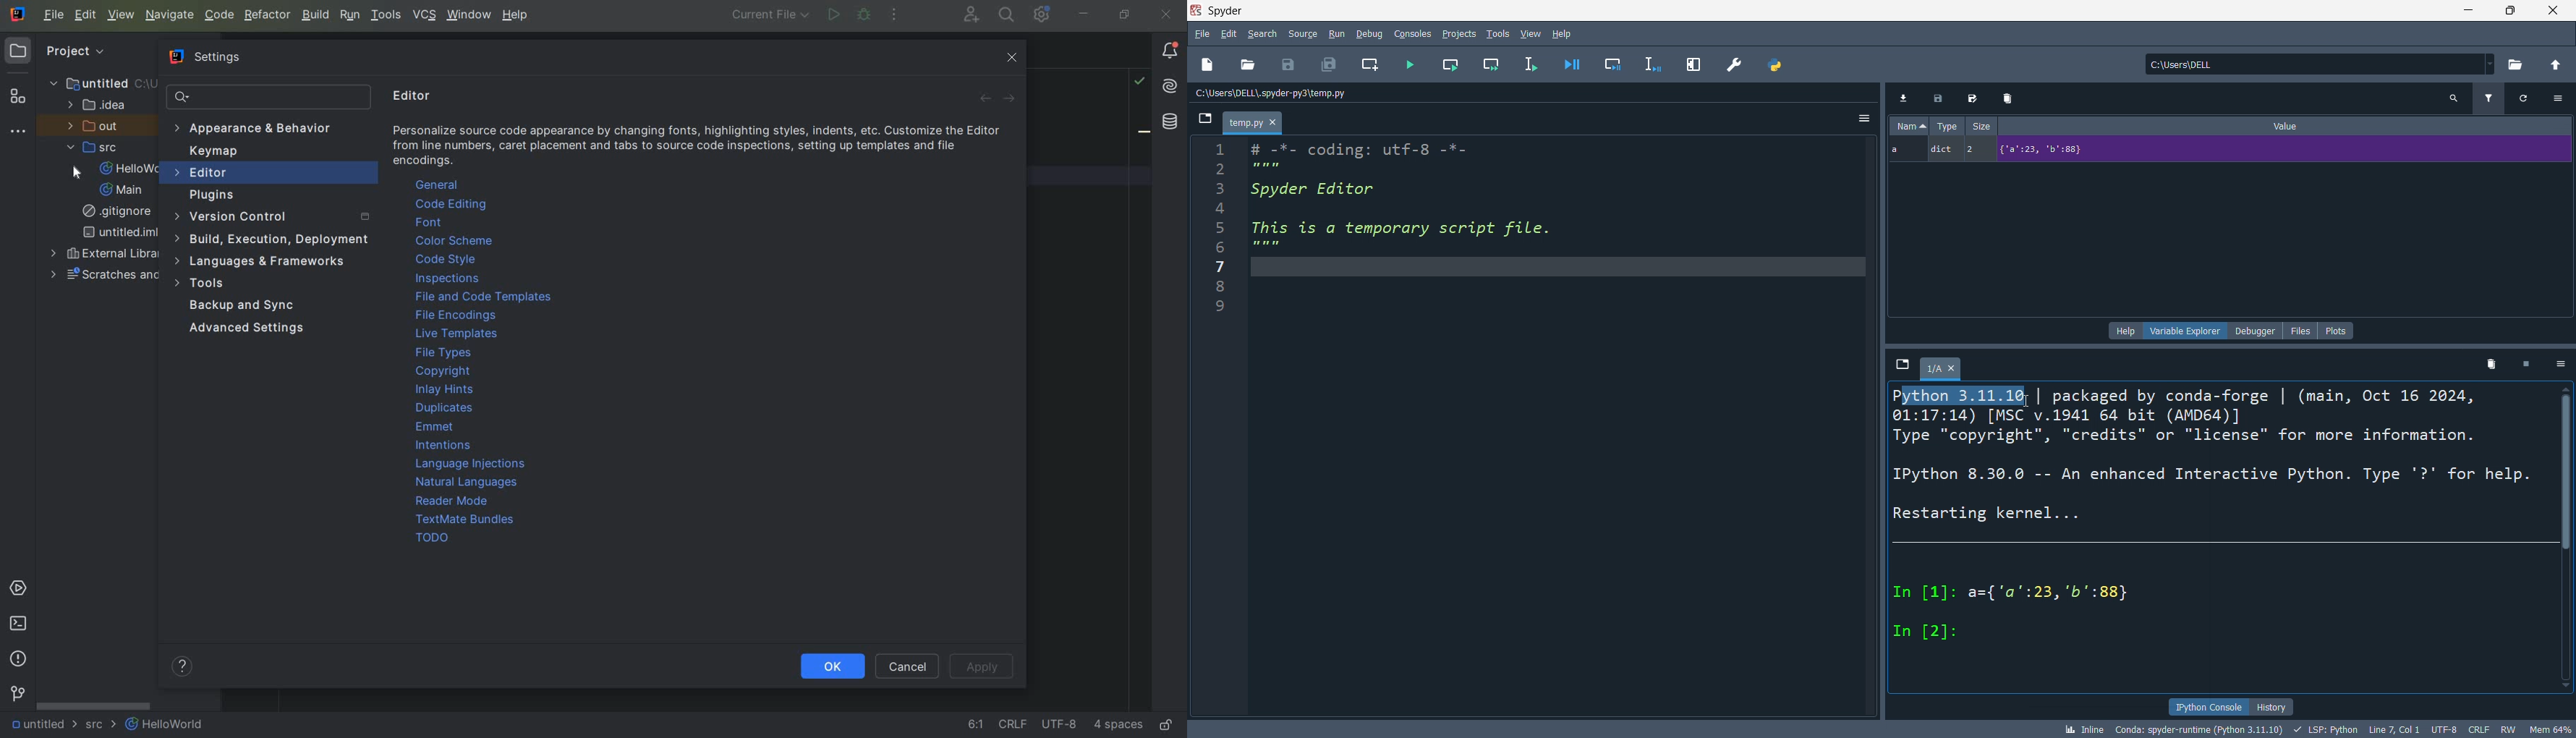  What do you see at coordinates (1259, 34) in the screenshot?
I see `search` at bounding box center [1259, 34].